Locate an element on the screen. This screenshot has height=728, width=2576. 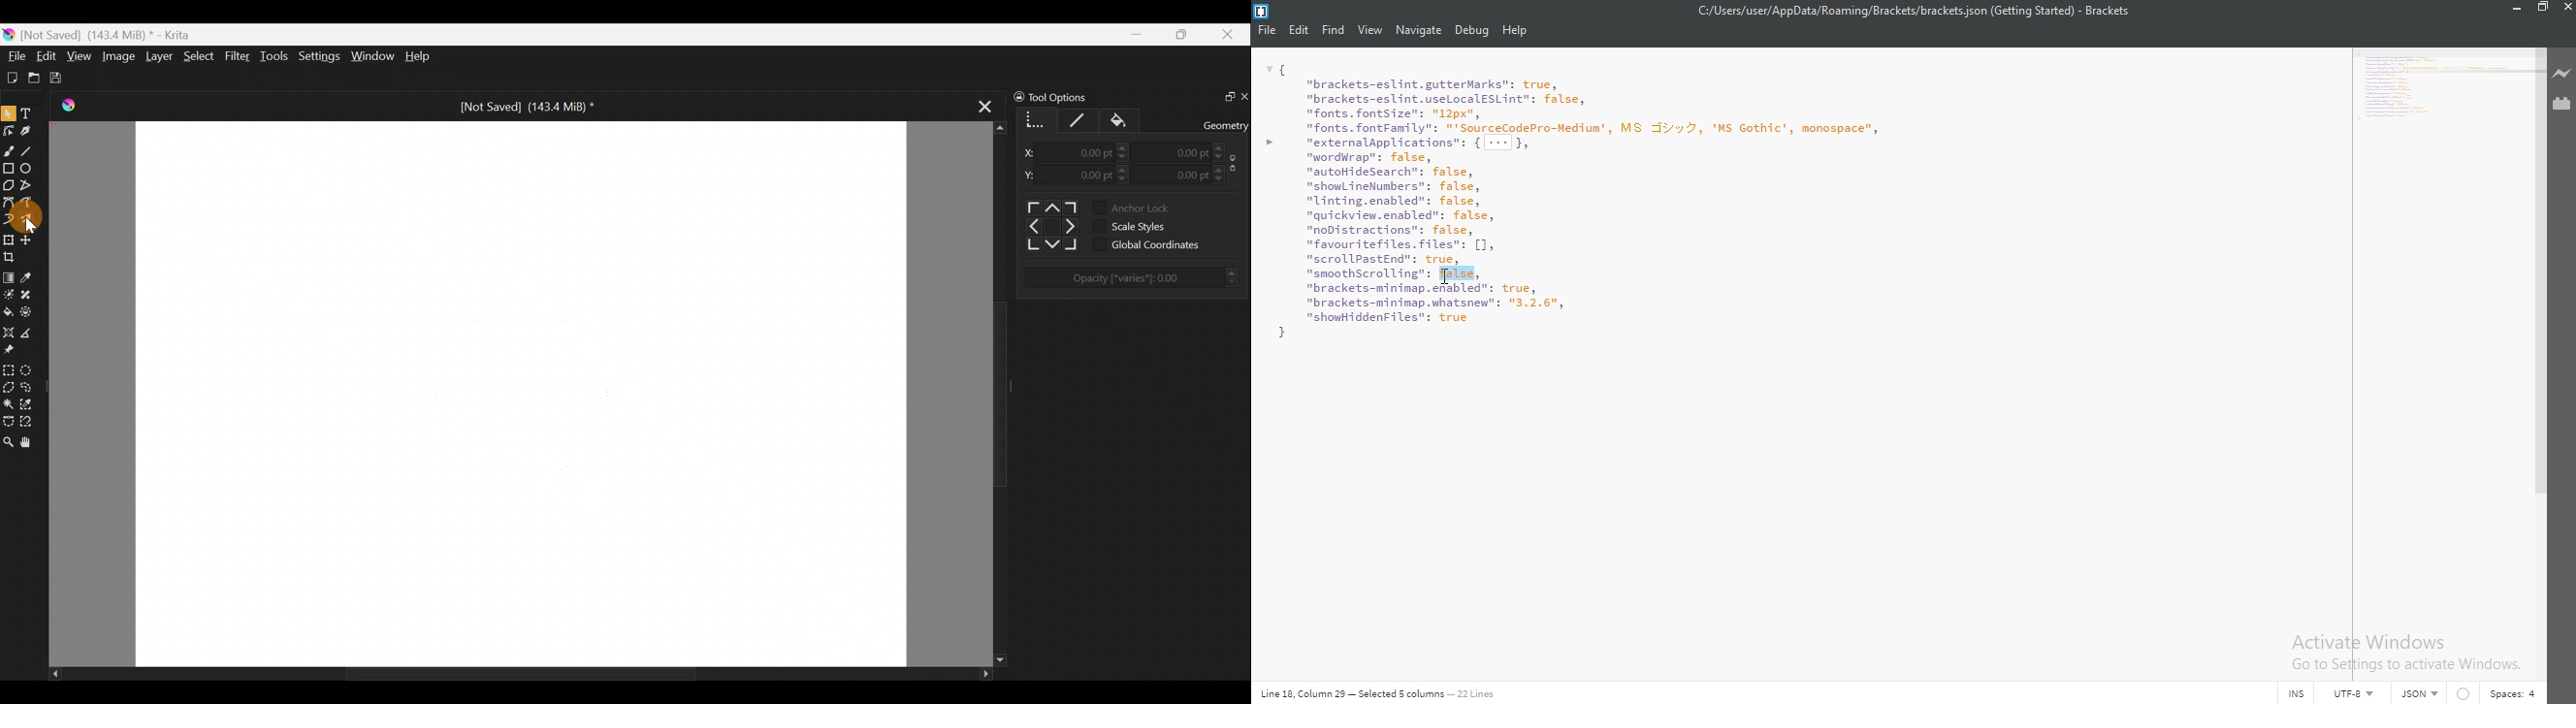
Close tab is located at coordinates (986, 102).